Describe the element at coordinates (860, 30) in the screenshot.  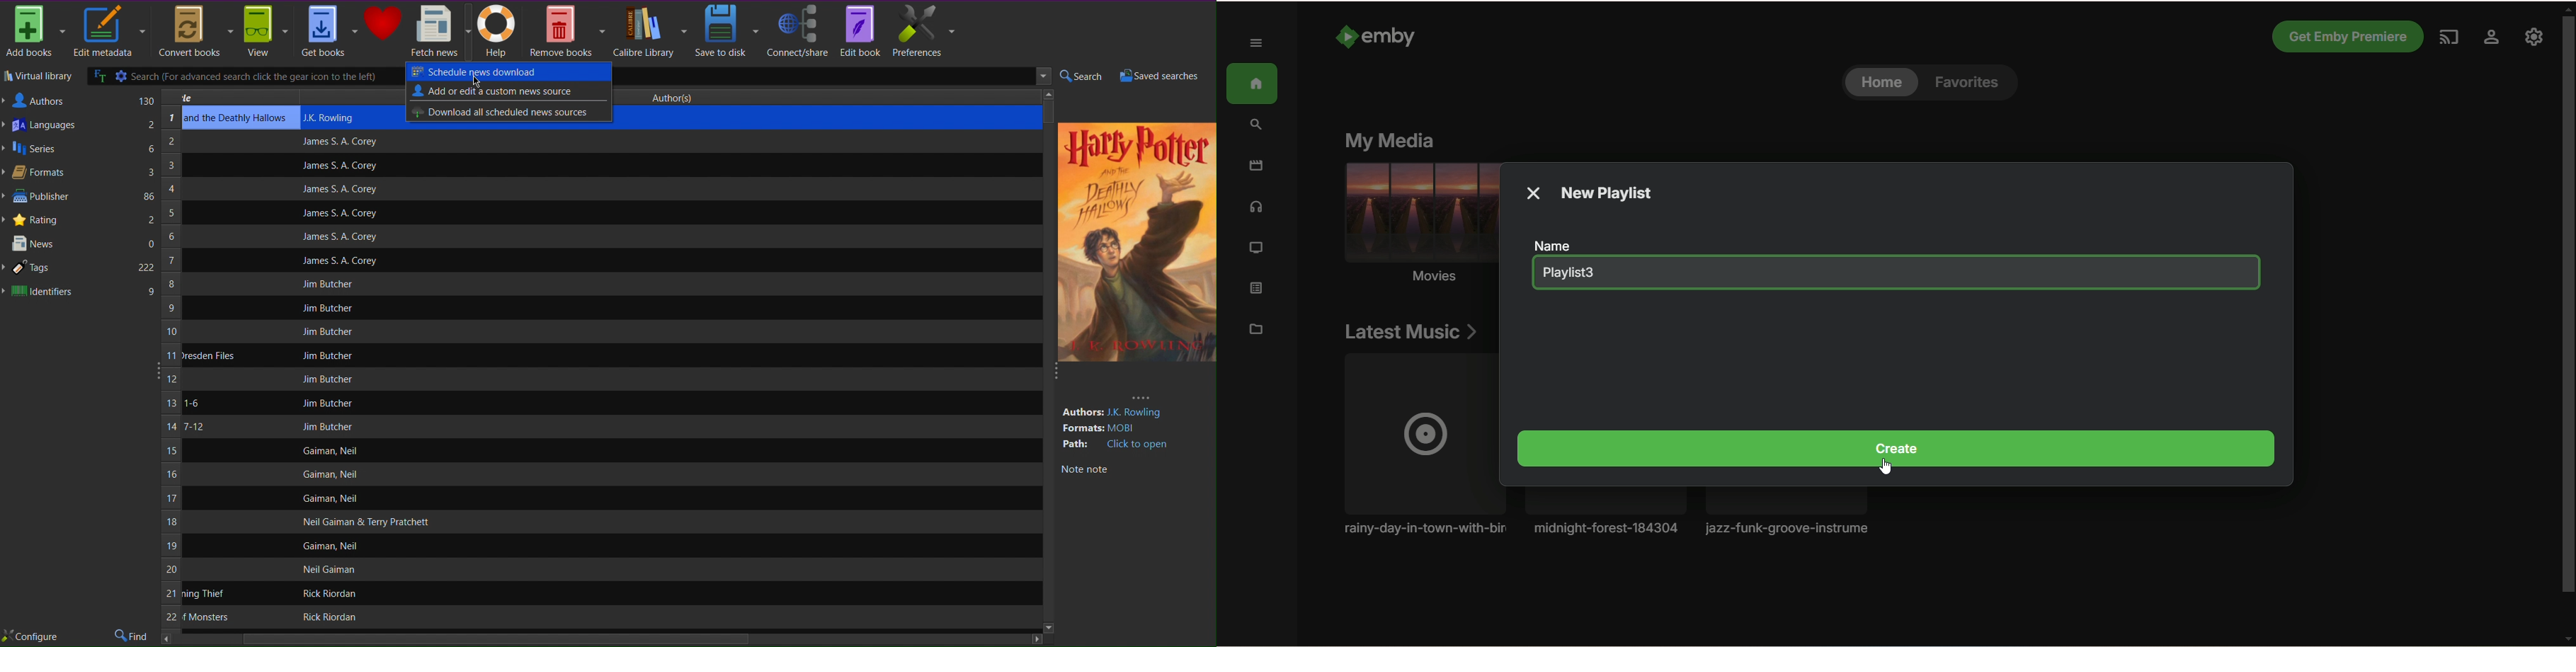
I see `Edit book` at that location.